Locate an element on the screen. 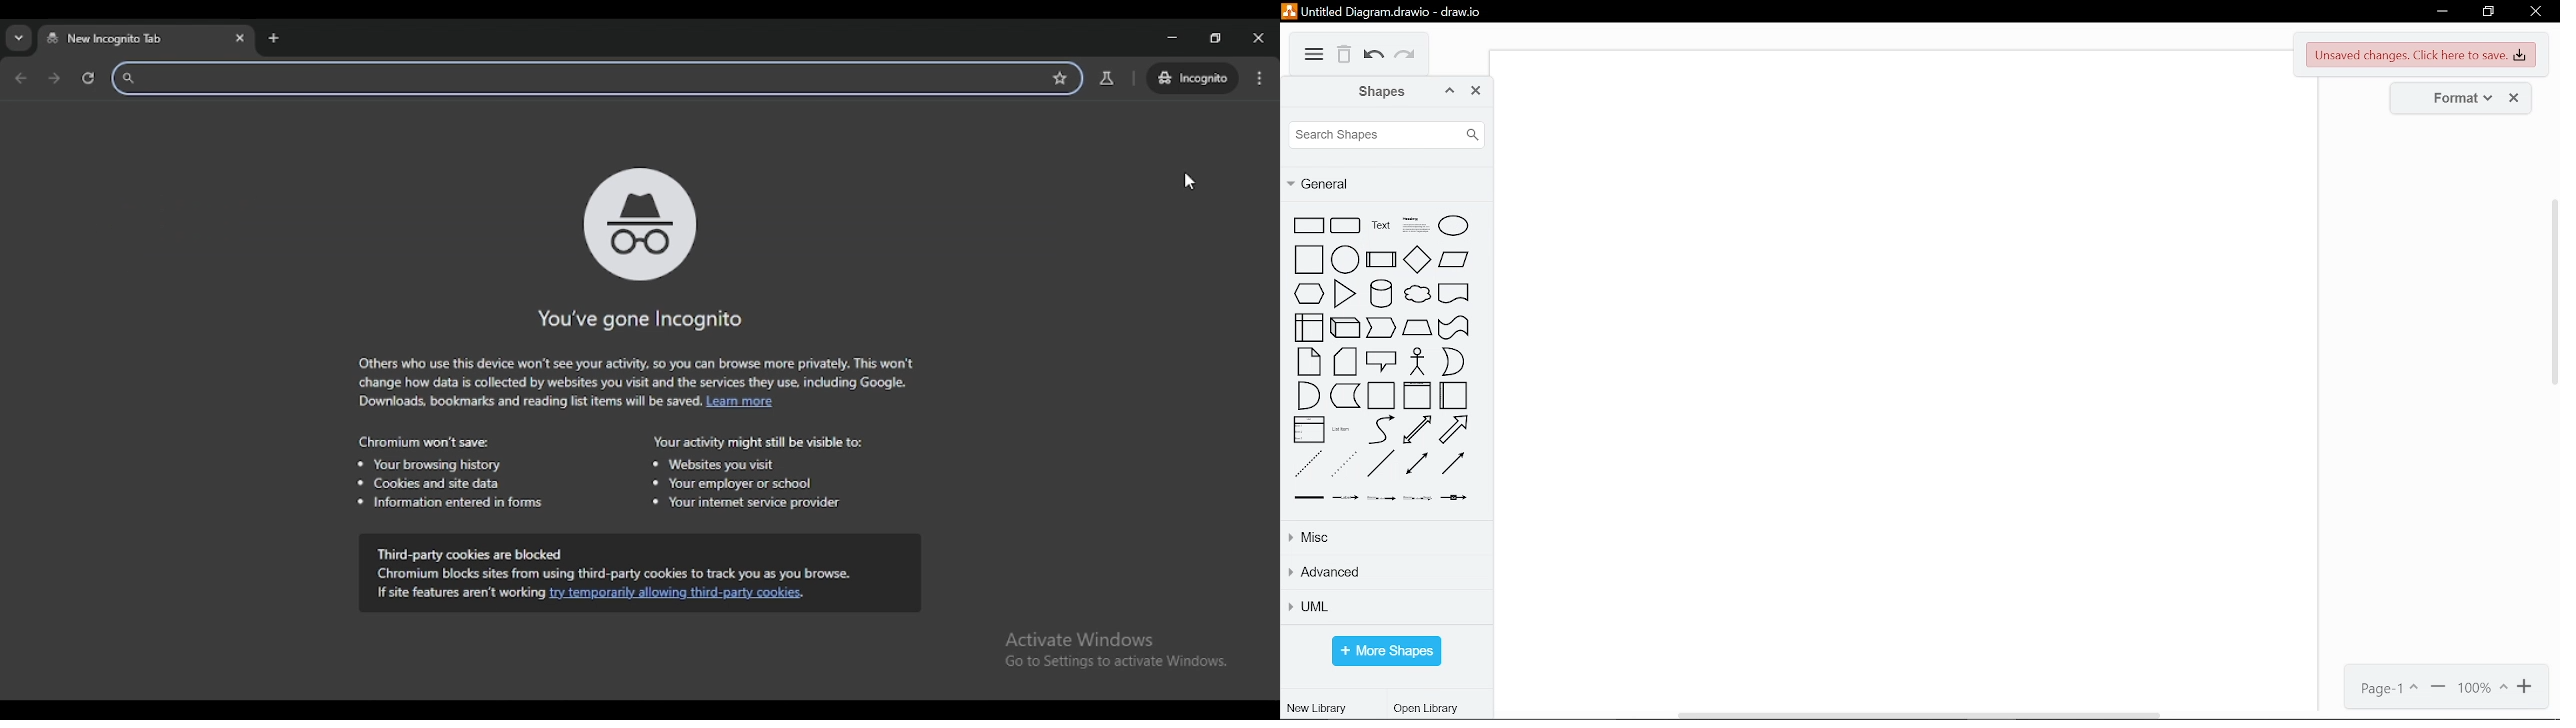 This screenshot has width=2576, height=728. actor is located at coordinates (1418, 362).